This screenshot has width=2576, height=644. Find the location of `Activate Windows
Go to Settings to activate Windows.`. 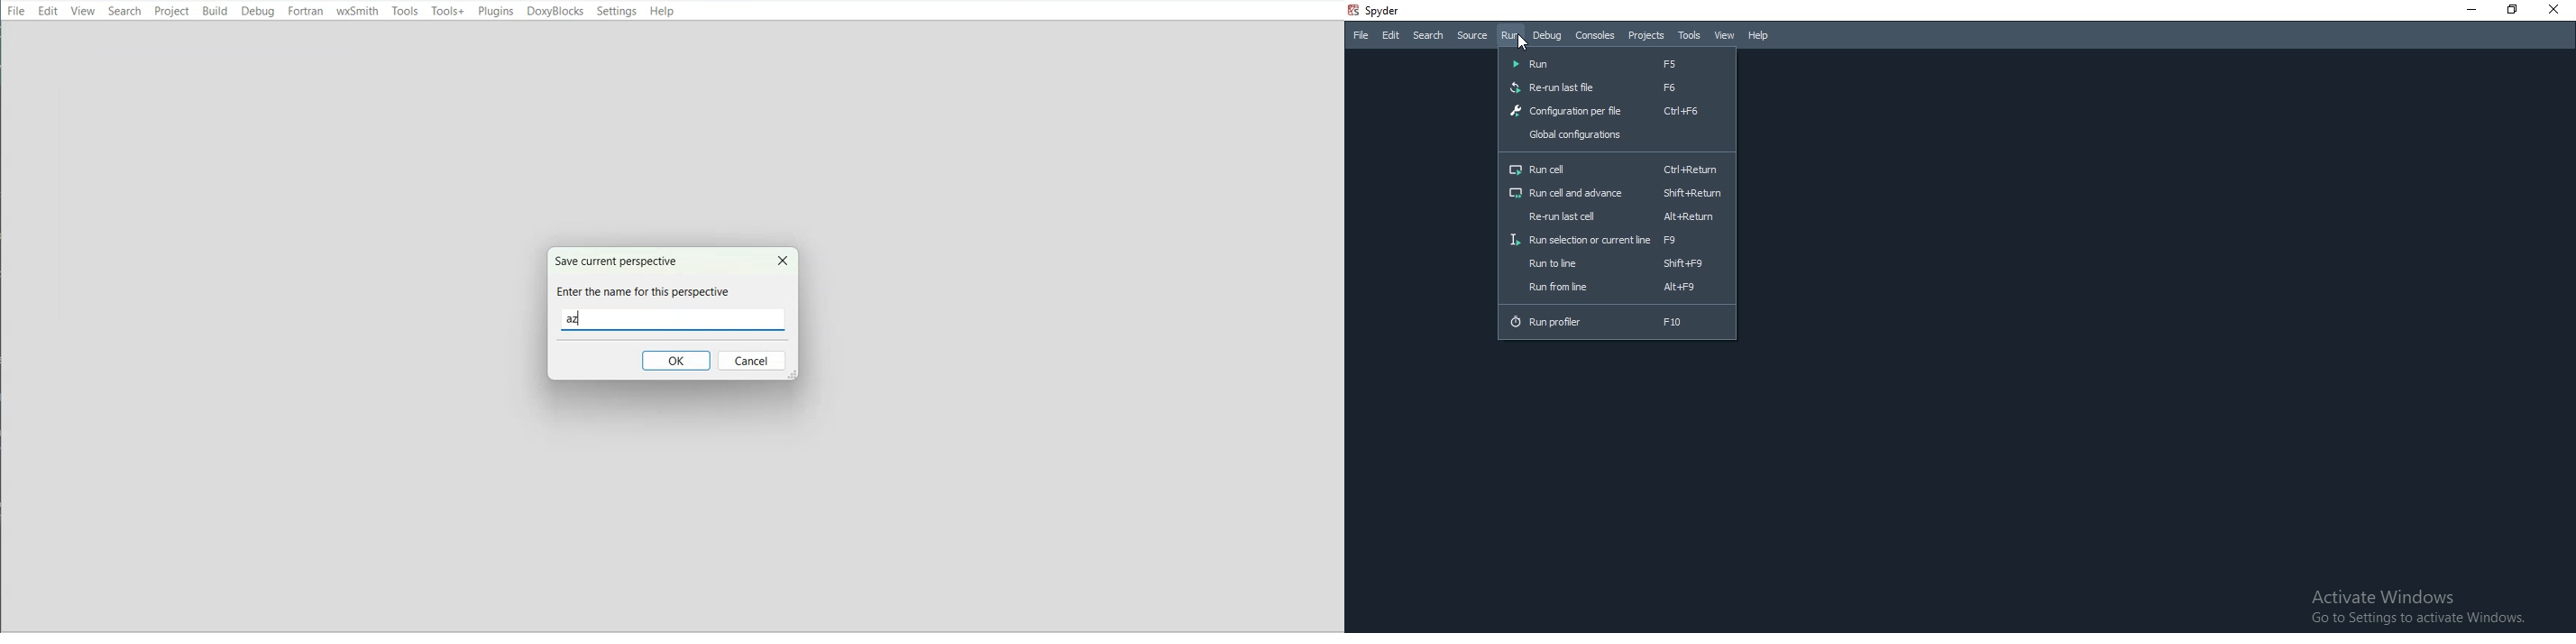

Activate Windows
Go to Settings to activate Windows. is located at coordinates (2416, 608).